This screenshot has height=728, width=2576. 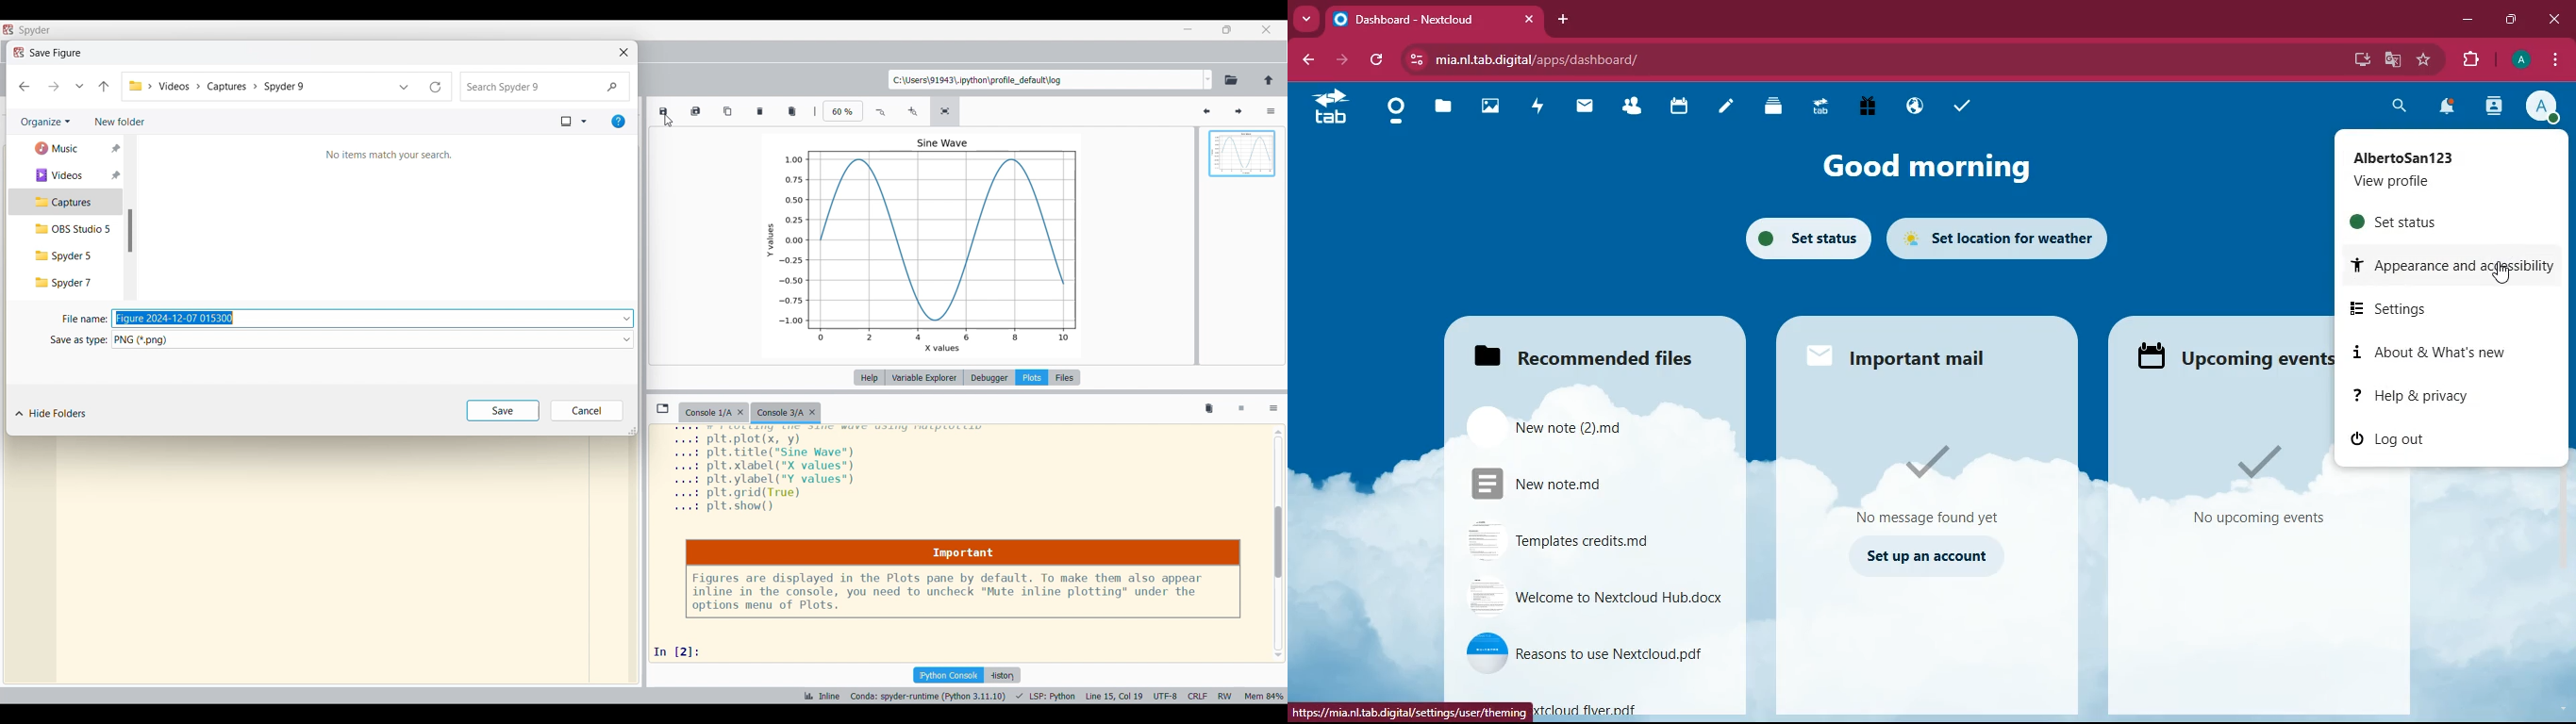 What do you see at coordinates (1238, 112) in the screenshot?
I see `Next plot` at bounding box center [1238, 112].